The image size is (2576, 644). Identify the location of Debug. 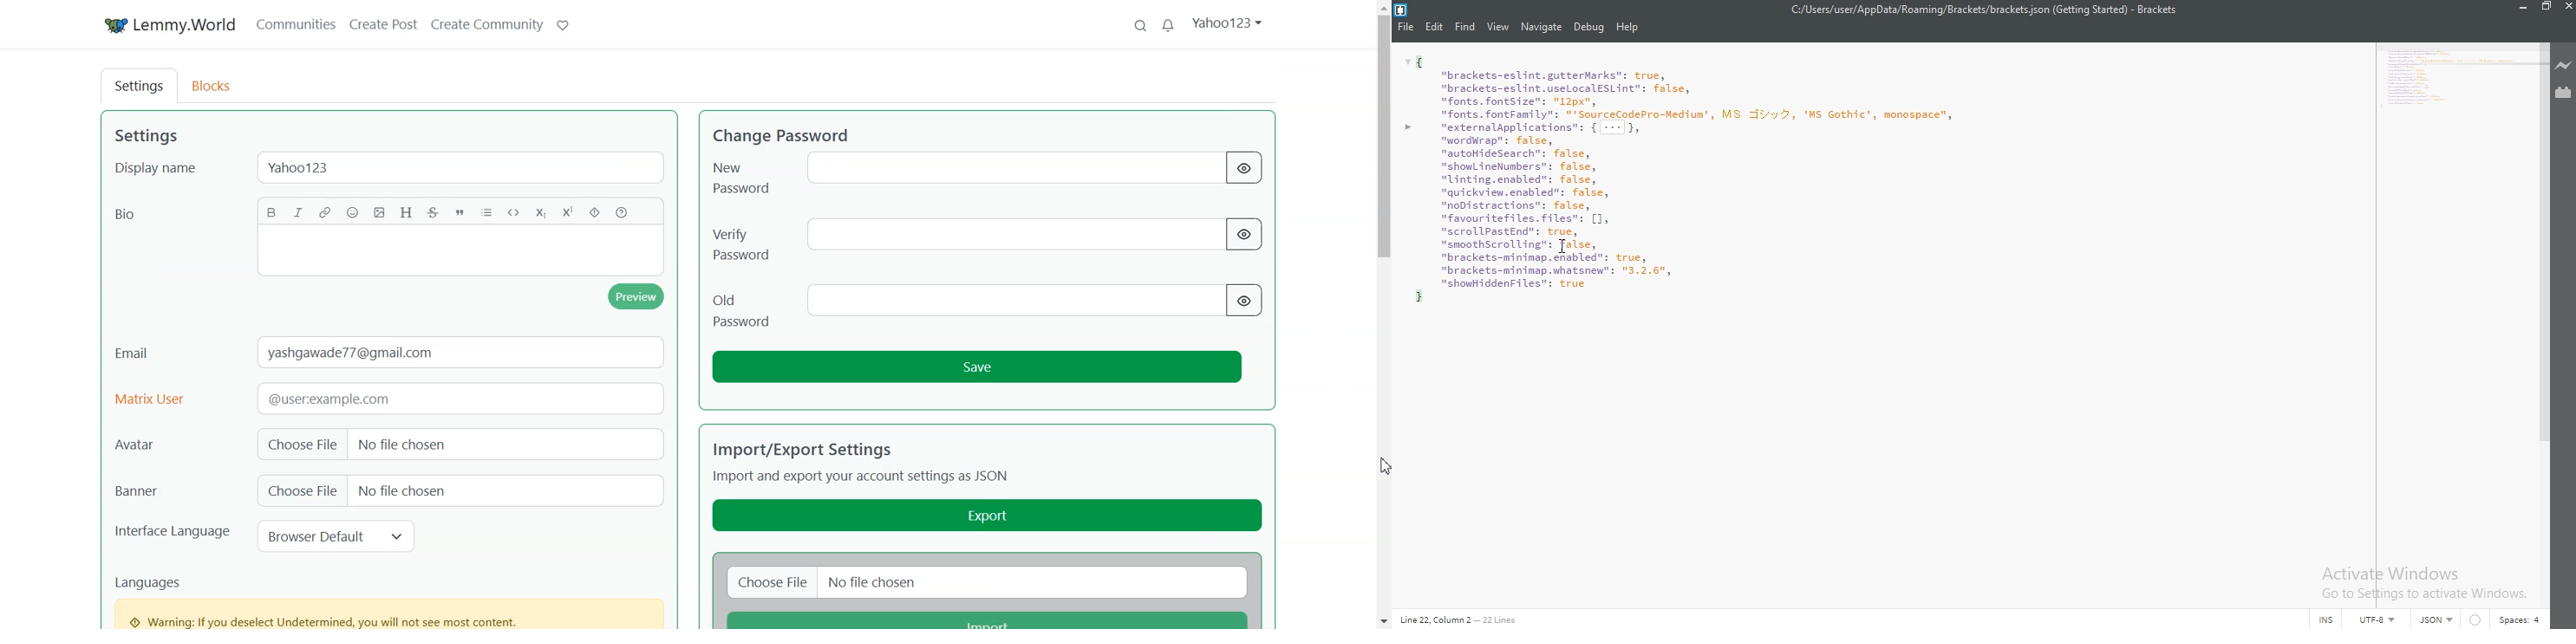
(1588, 29).